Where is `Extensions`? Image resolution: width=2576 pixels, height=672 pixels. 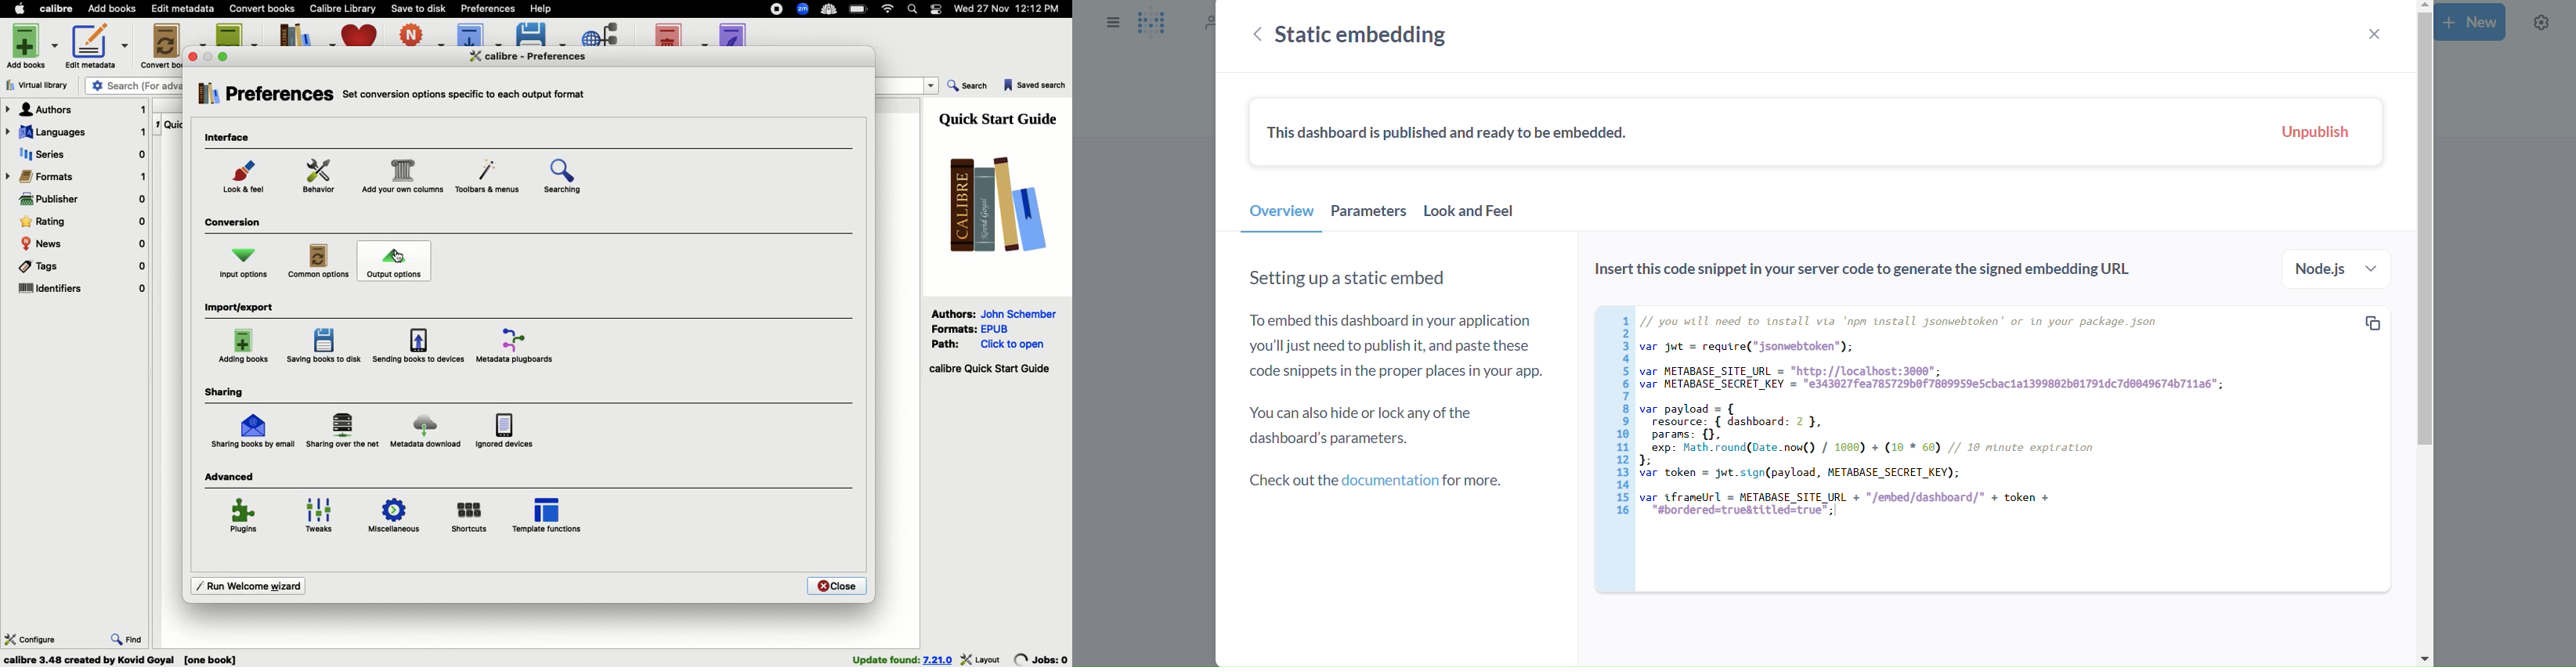 Extensions is located at coordinates (804, 10).